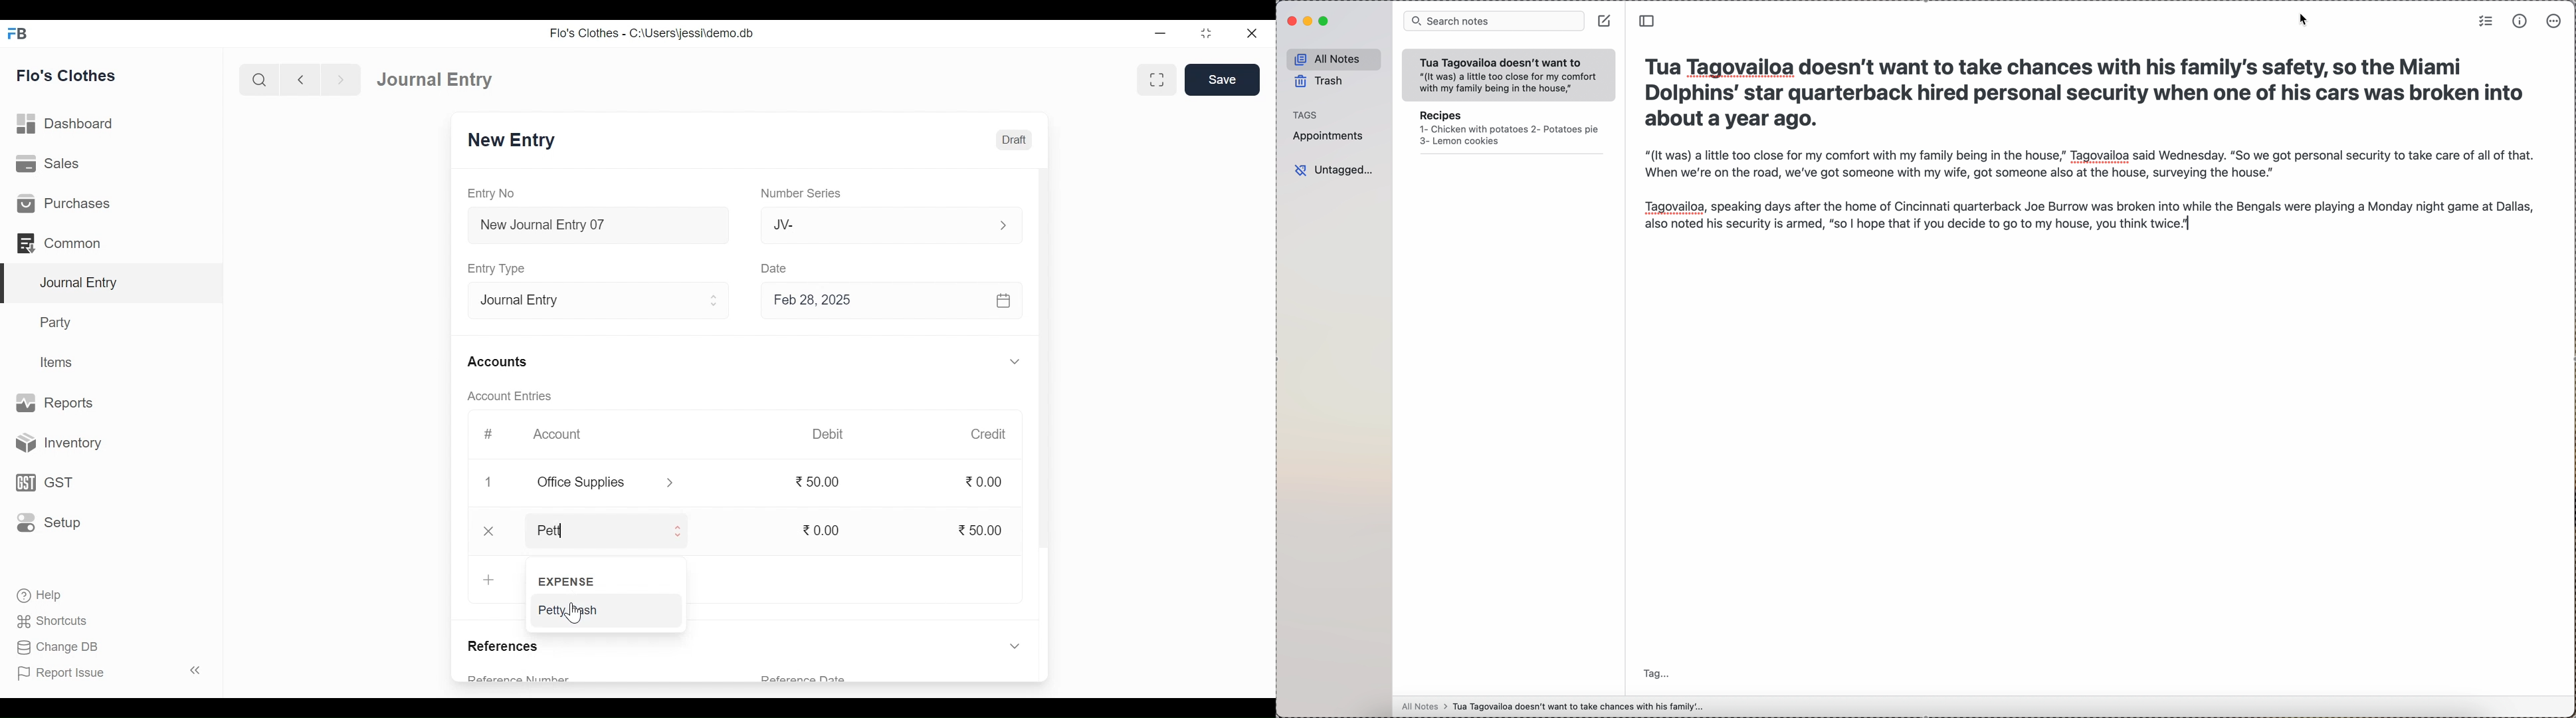  I want to click on Help, so click(38, 594).